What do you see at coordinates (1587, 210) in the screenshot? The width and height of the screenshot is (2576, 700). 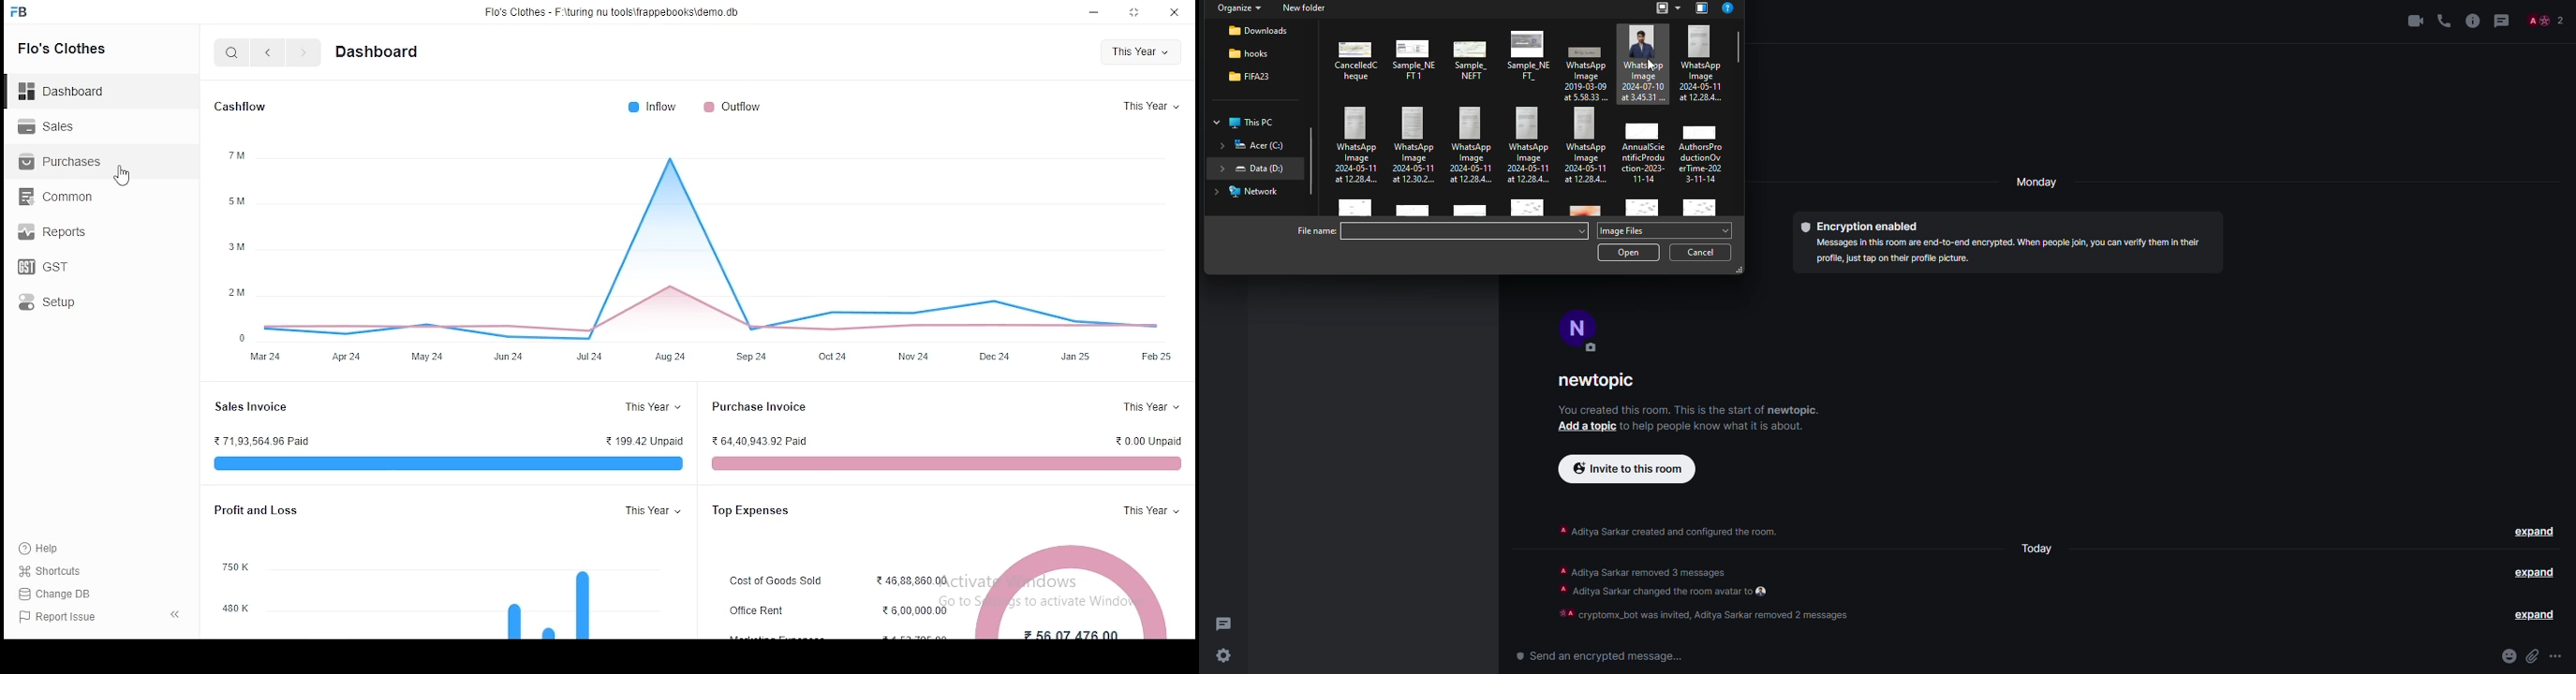 I see `click to select` at bounding box center [1587, 210].